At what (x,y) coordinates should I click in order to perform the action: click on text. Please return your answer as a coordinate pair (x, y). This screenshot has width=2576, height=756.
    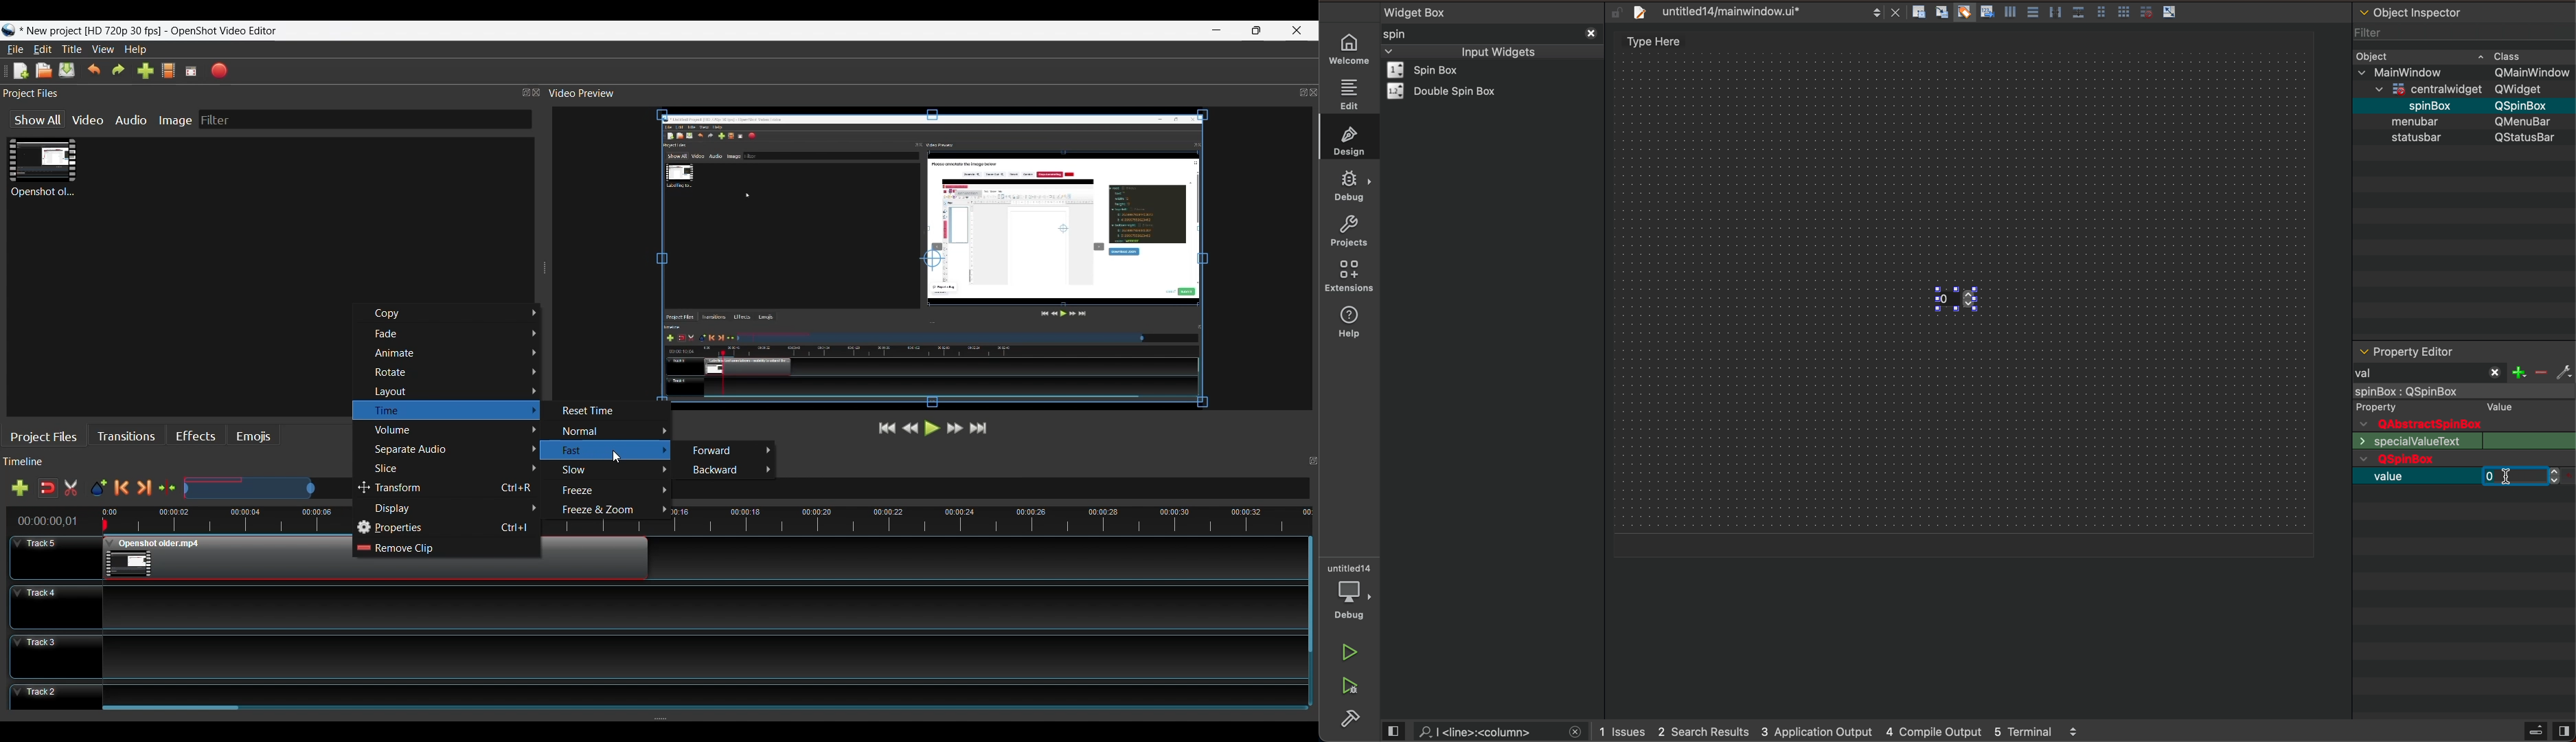
    Looking at the image, I should click on (2531, 441).